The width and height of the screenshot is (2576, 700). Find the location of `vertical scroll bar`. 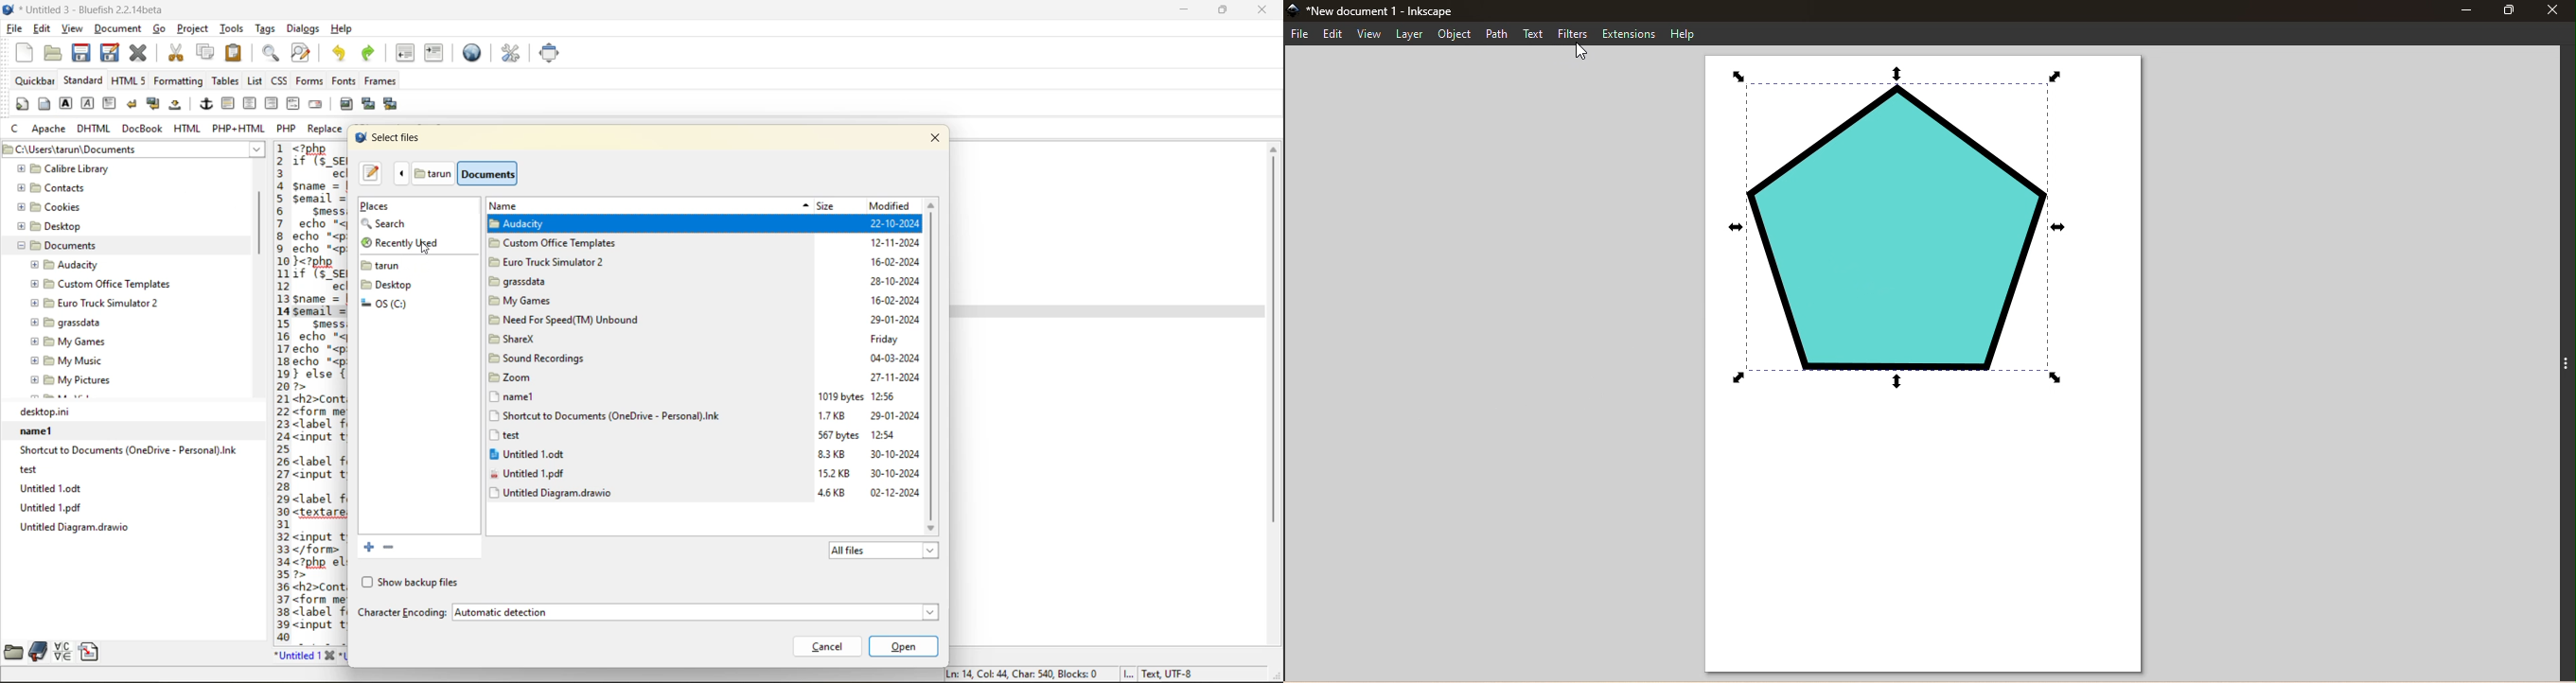

vertical scroll bar is located at coordinates (260, 217).